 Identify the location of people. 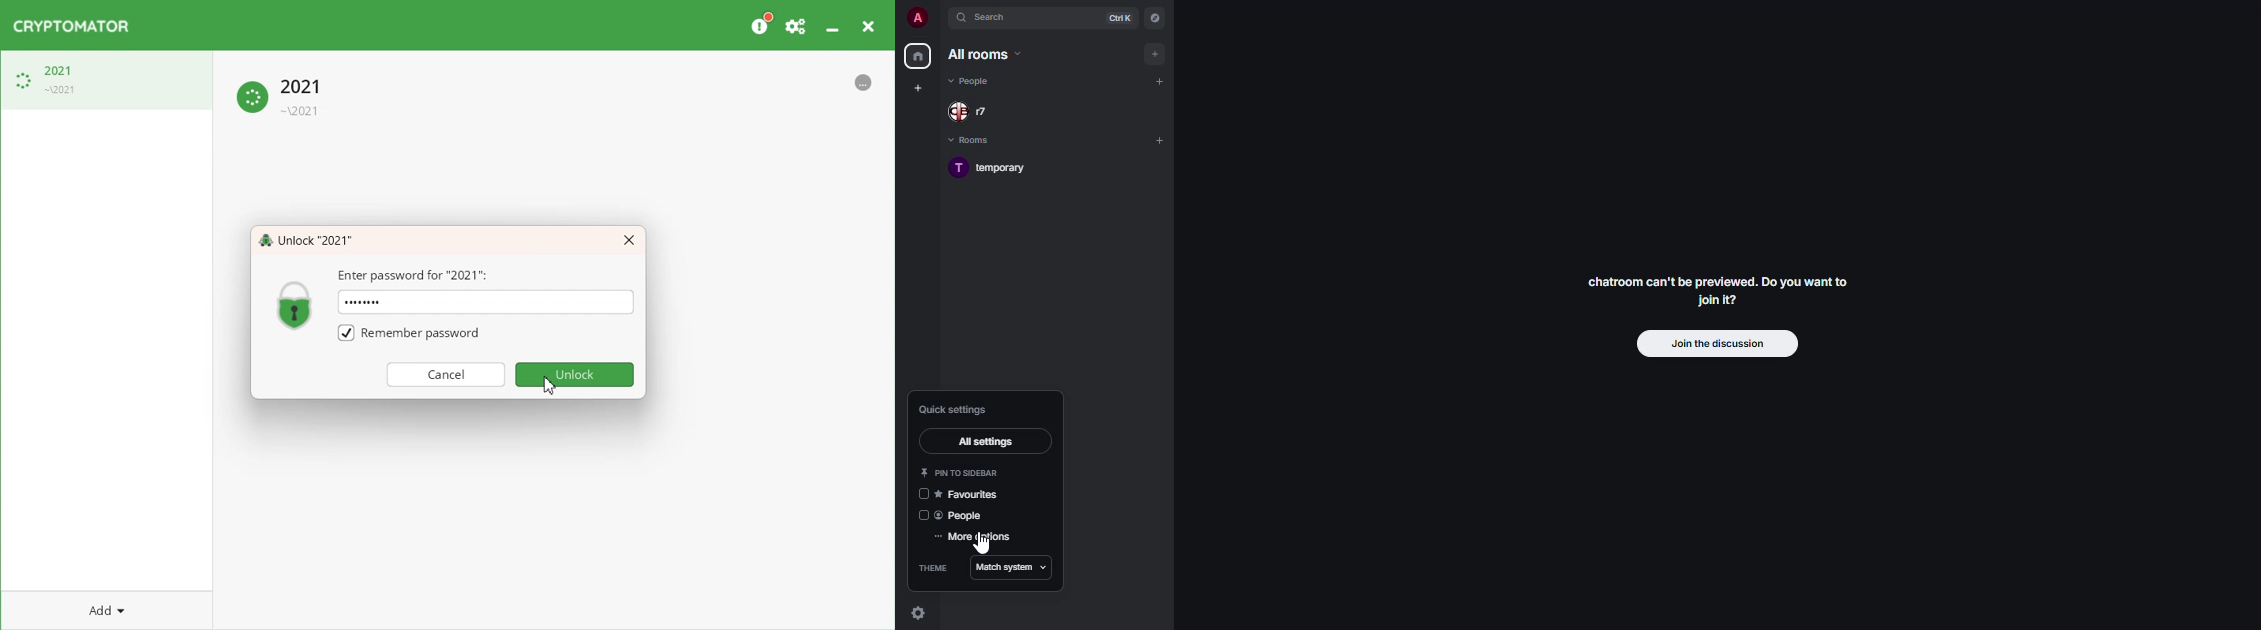
(975, 112).